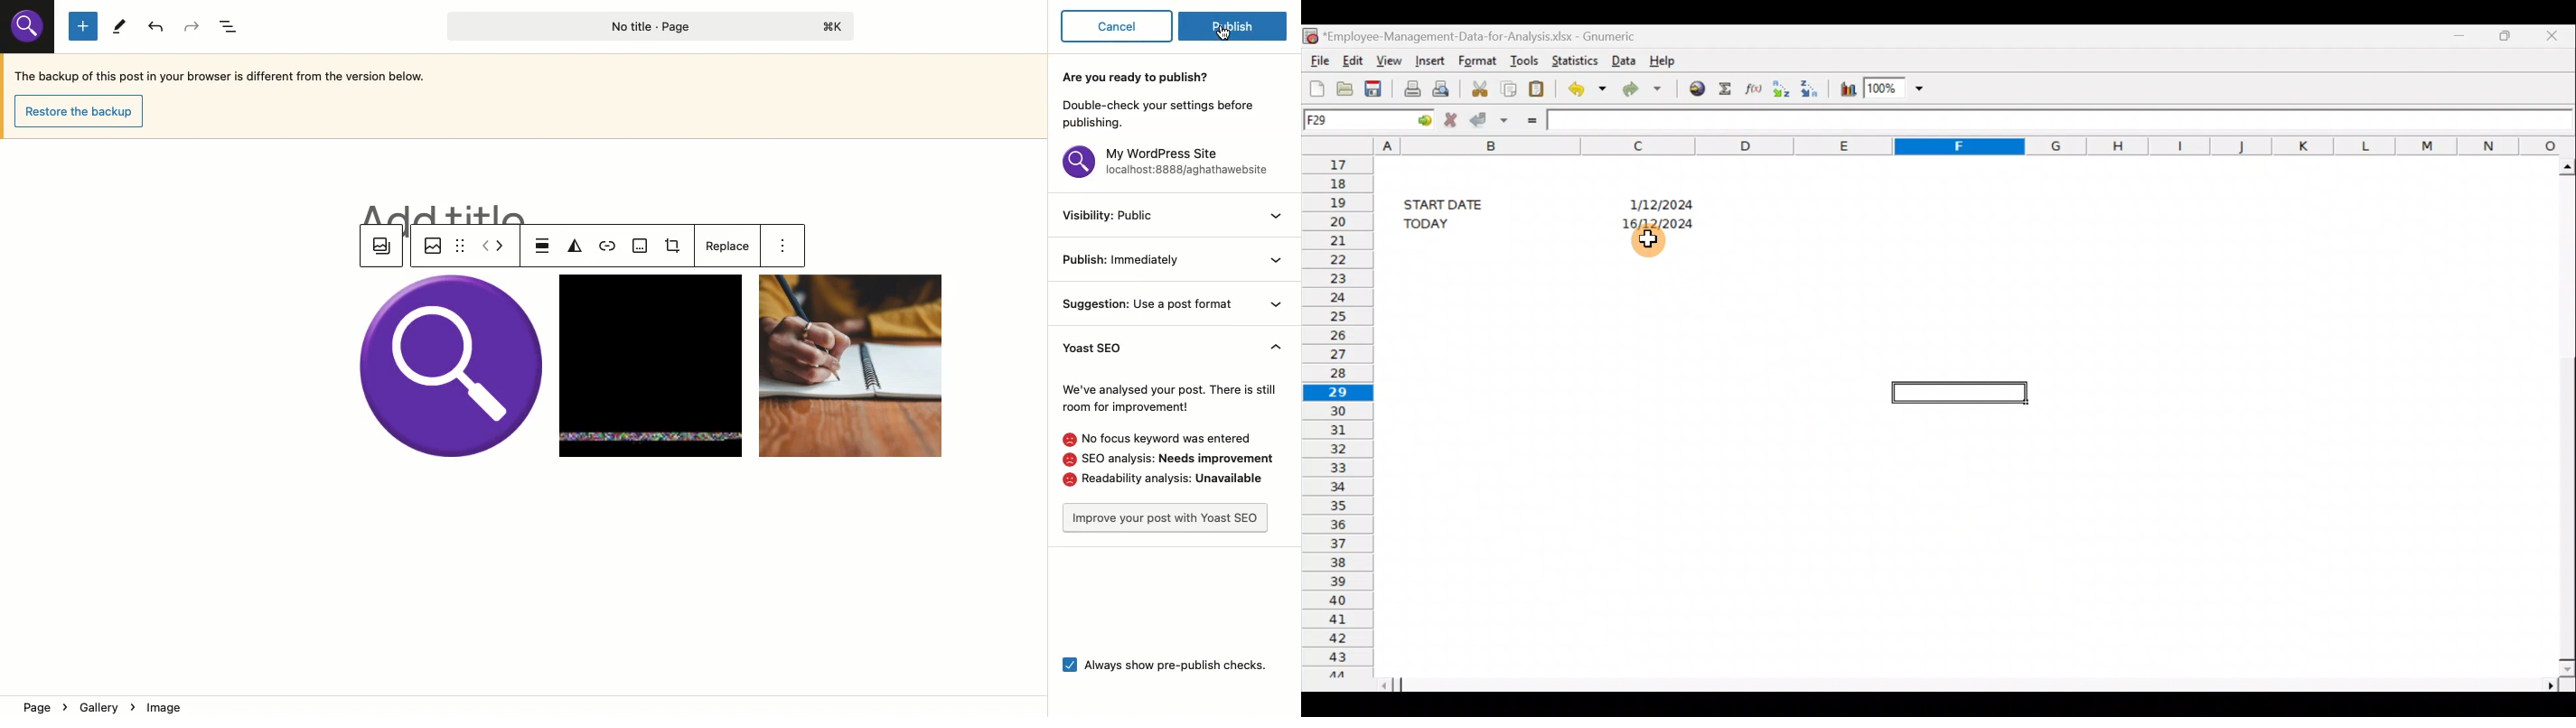 This screenshot has height=728, width=2576. What do you see at coordinates (1623, 61) in the screenshot?
I see `Data` at bounding box center [1623, 61].